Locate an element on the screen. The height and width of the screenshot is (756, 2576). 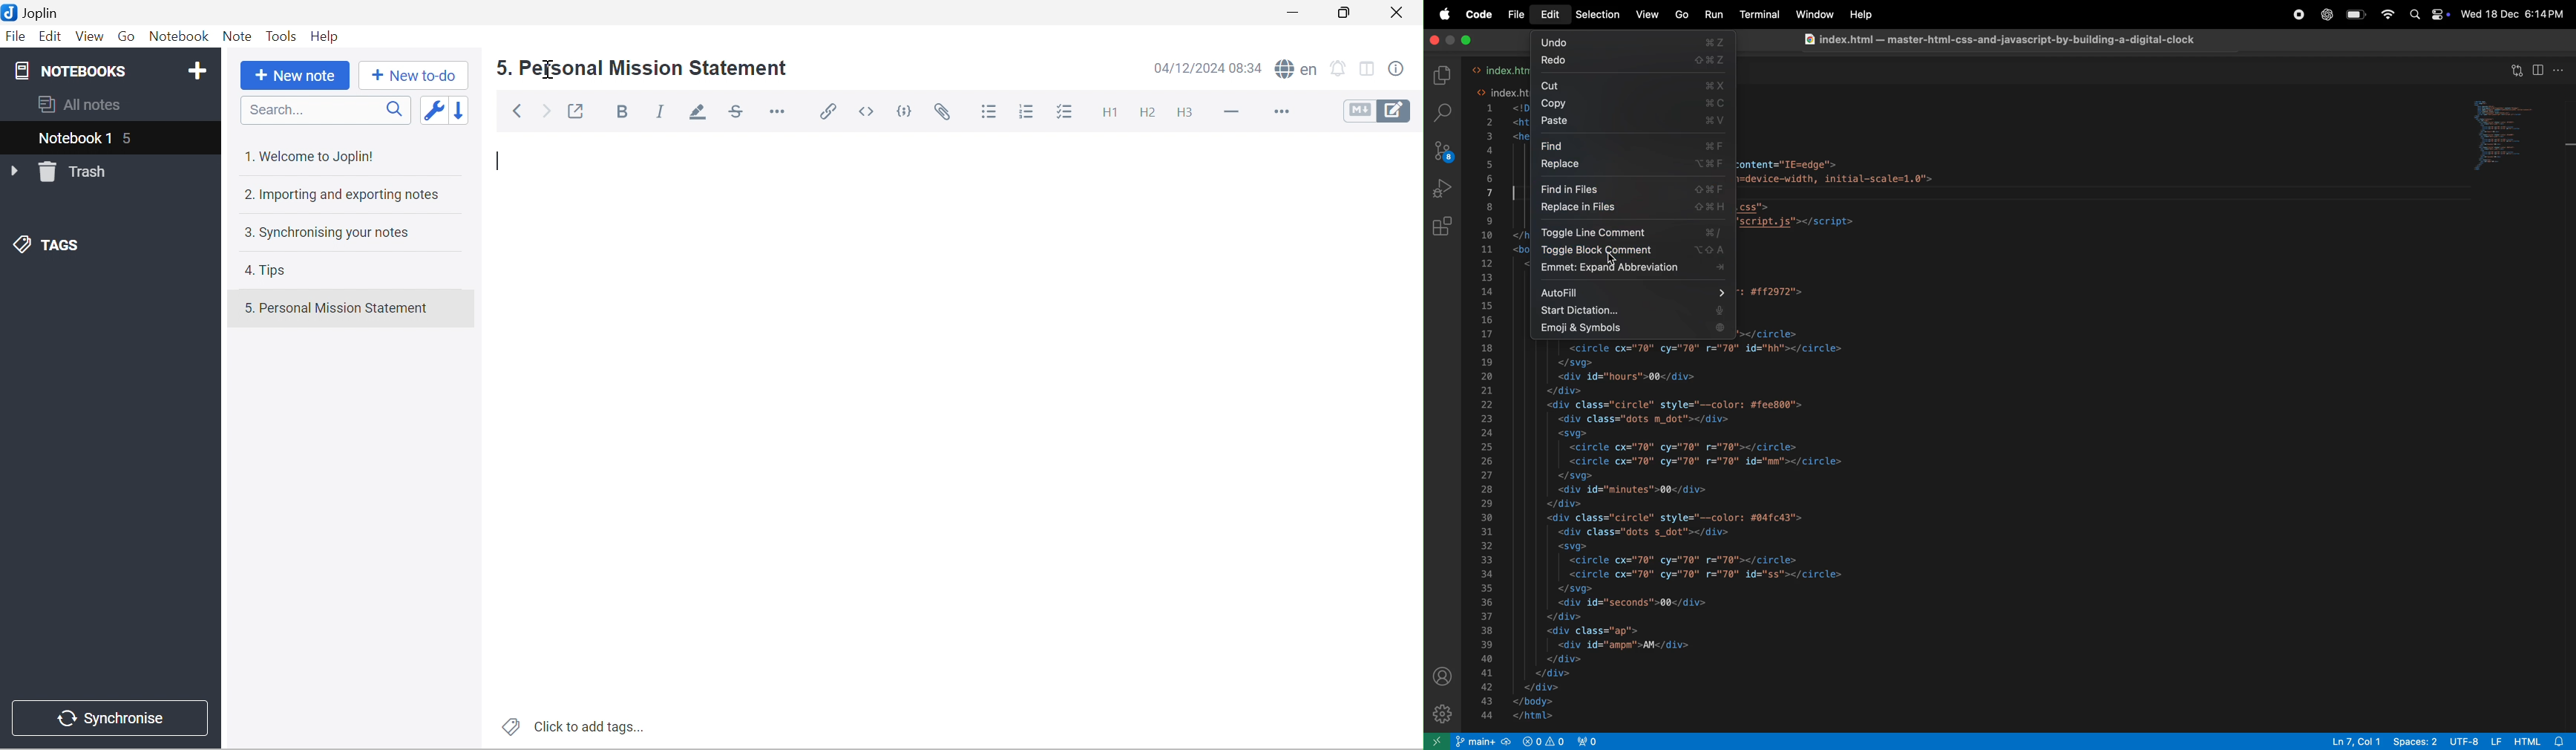
Horizontal lines is located at coordinates (1233, 112).